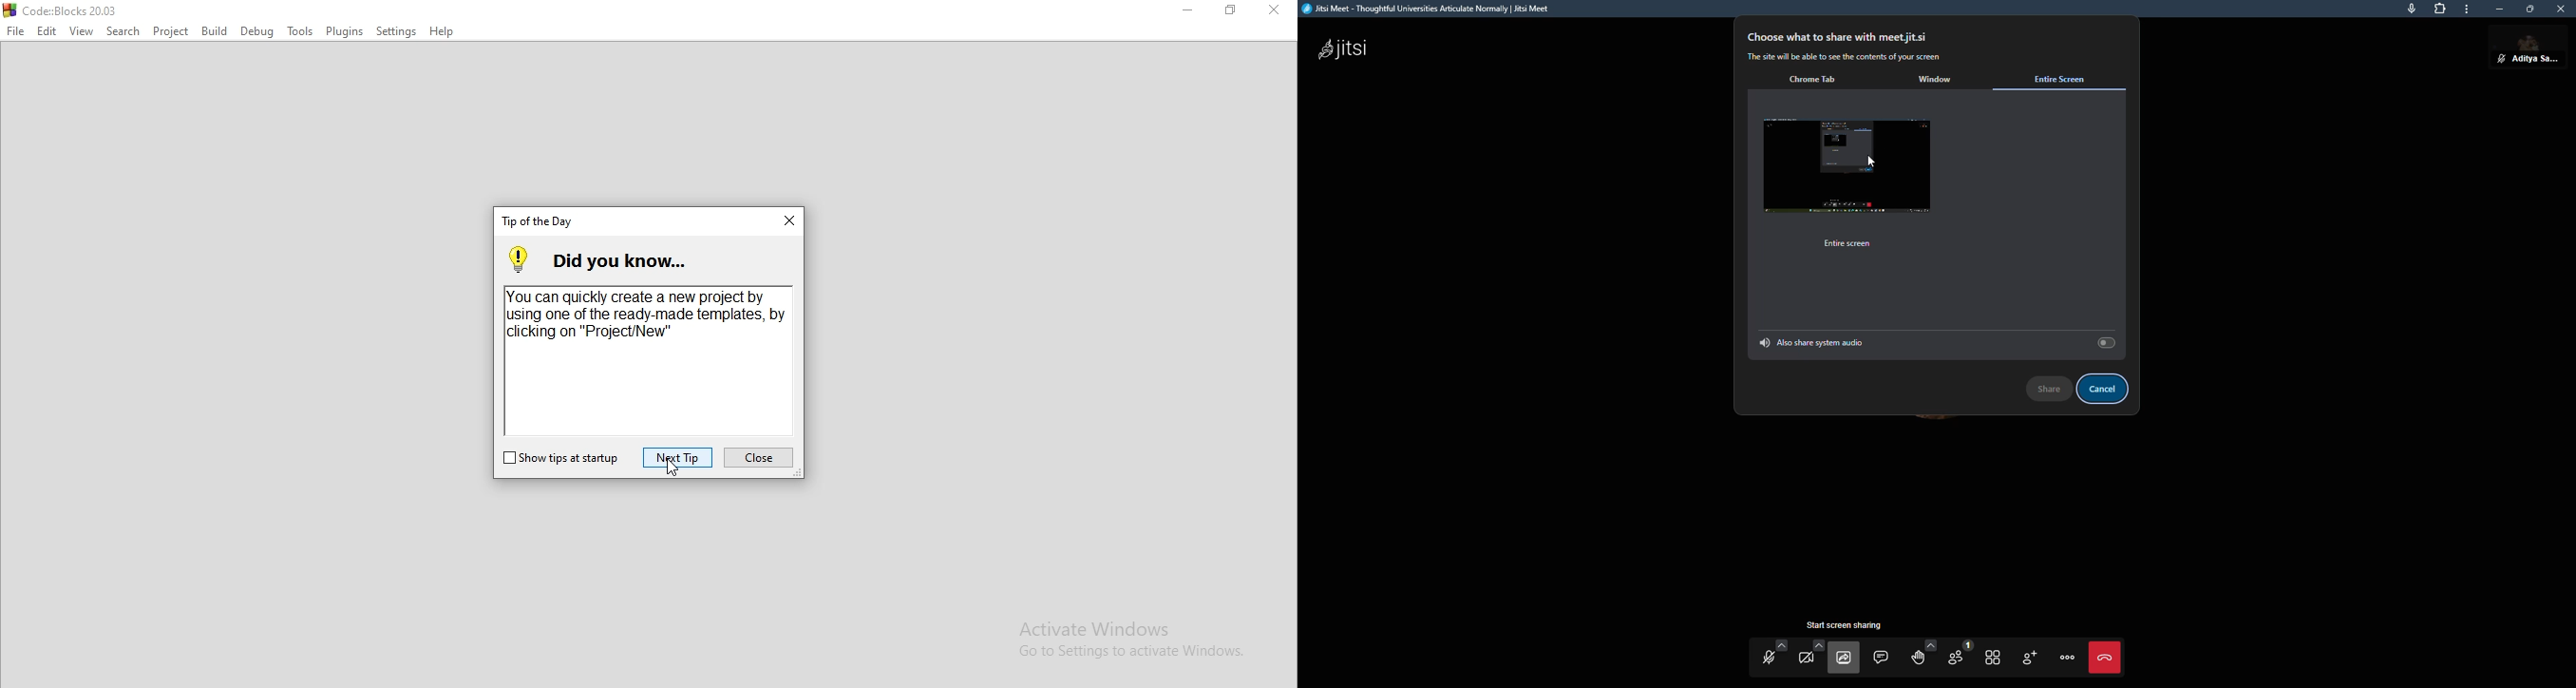 Image resolution: width=2576 pixels, height=700 pixels. I want to click on window, so click(1937, 80).